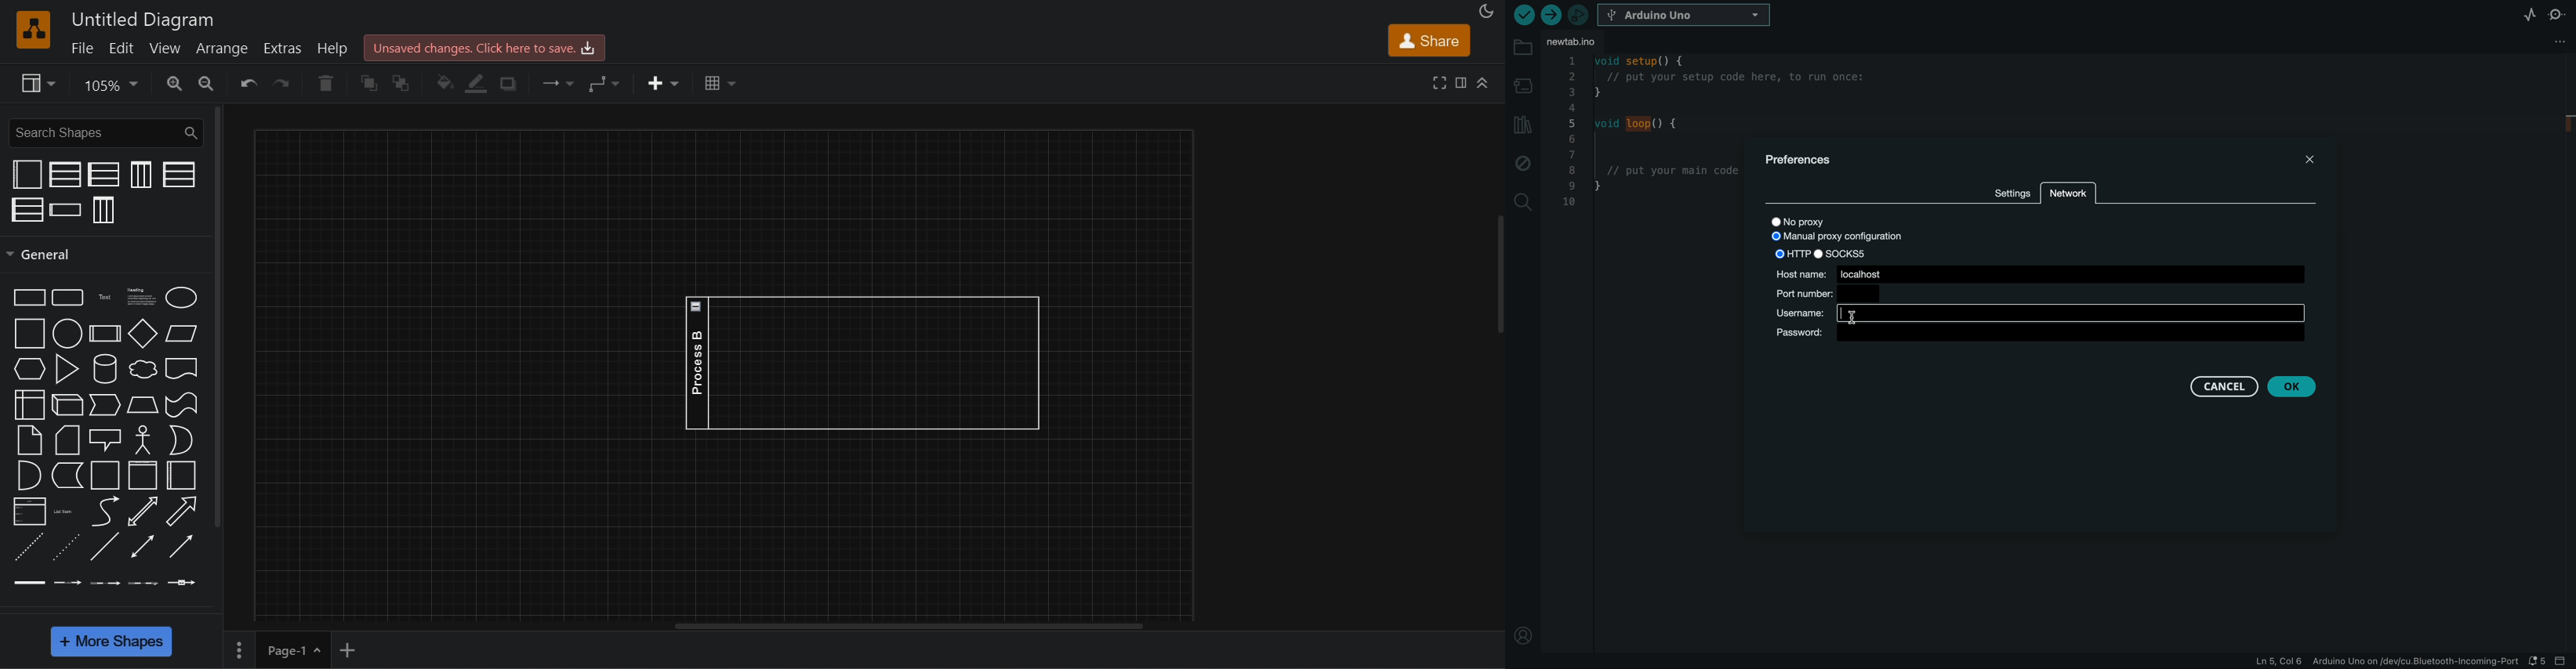  What do you see at coordinates (1523, 15) in the screenshot?
I see `verify` at bounding box center [1523, 15].